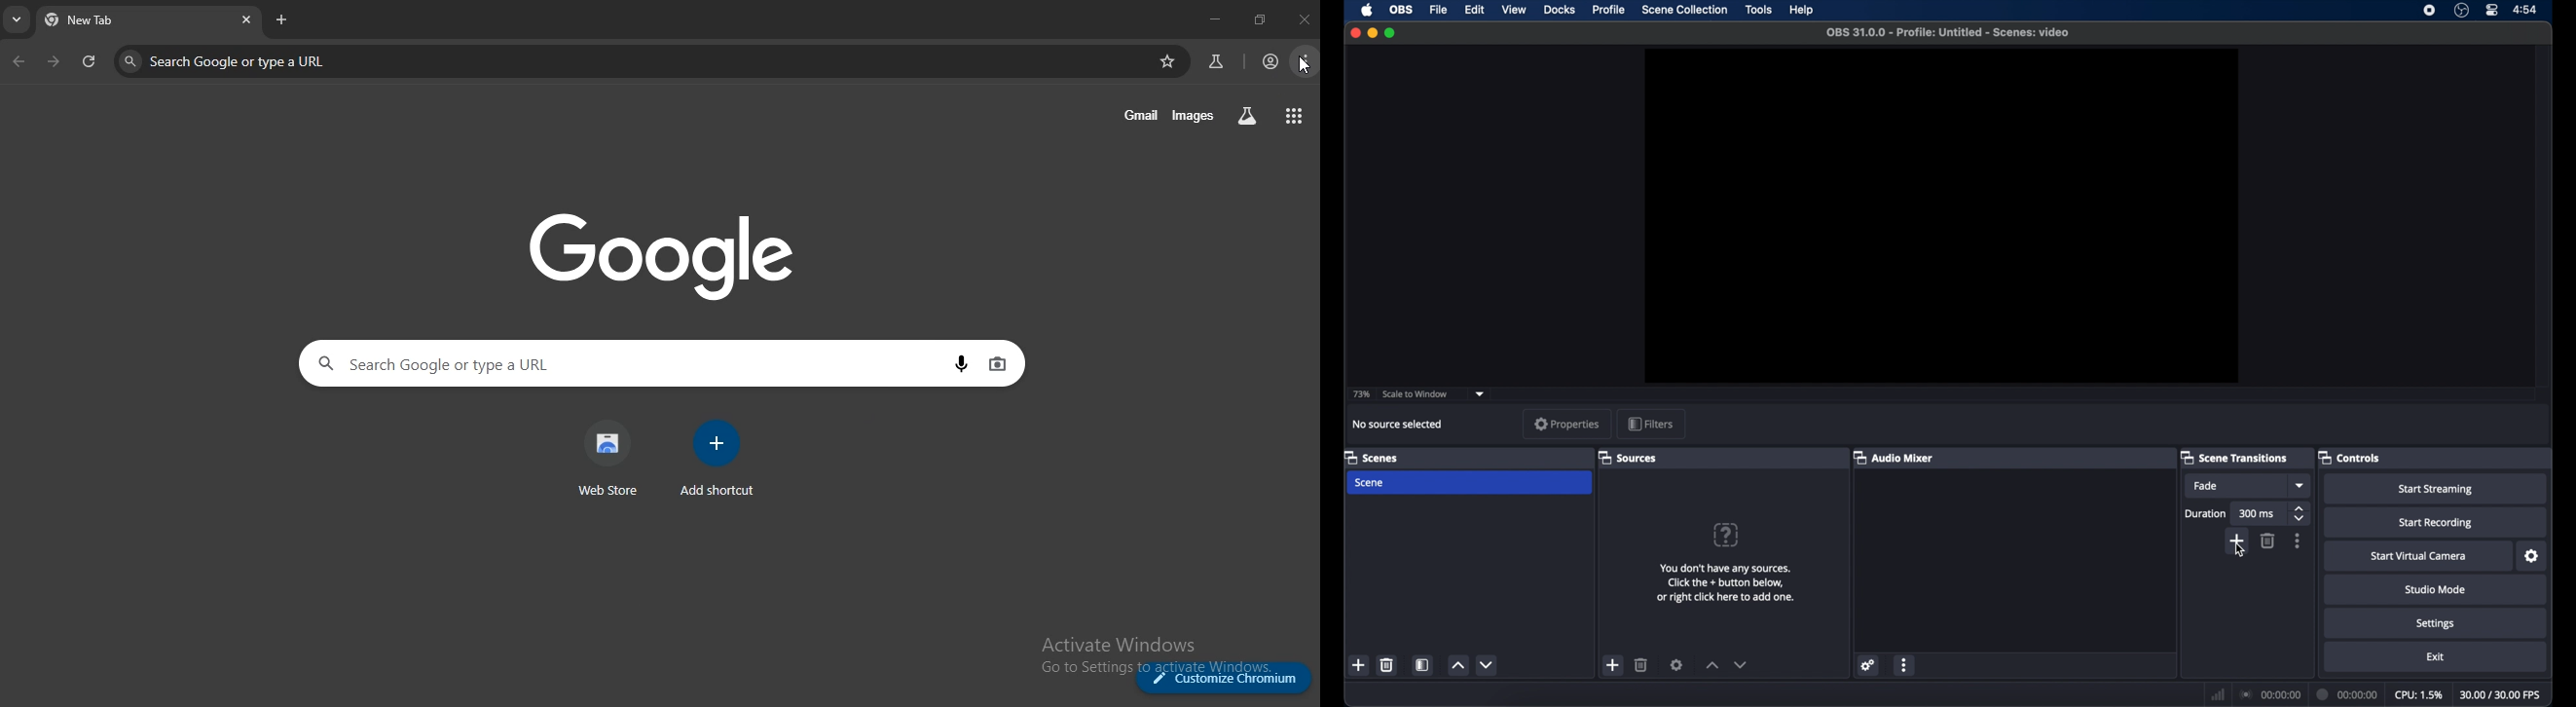  What do you see at coordinates (1760, 10) in the screenshot?
I see `tools` at bounding box center [1760, 10].